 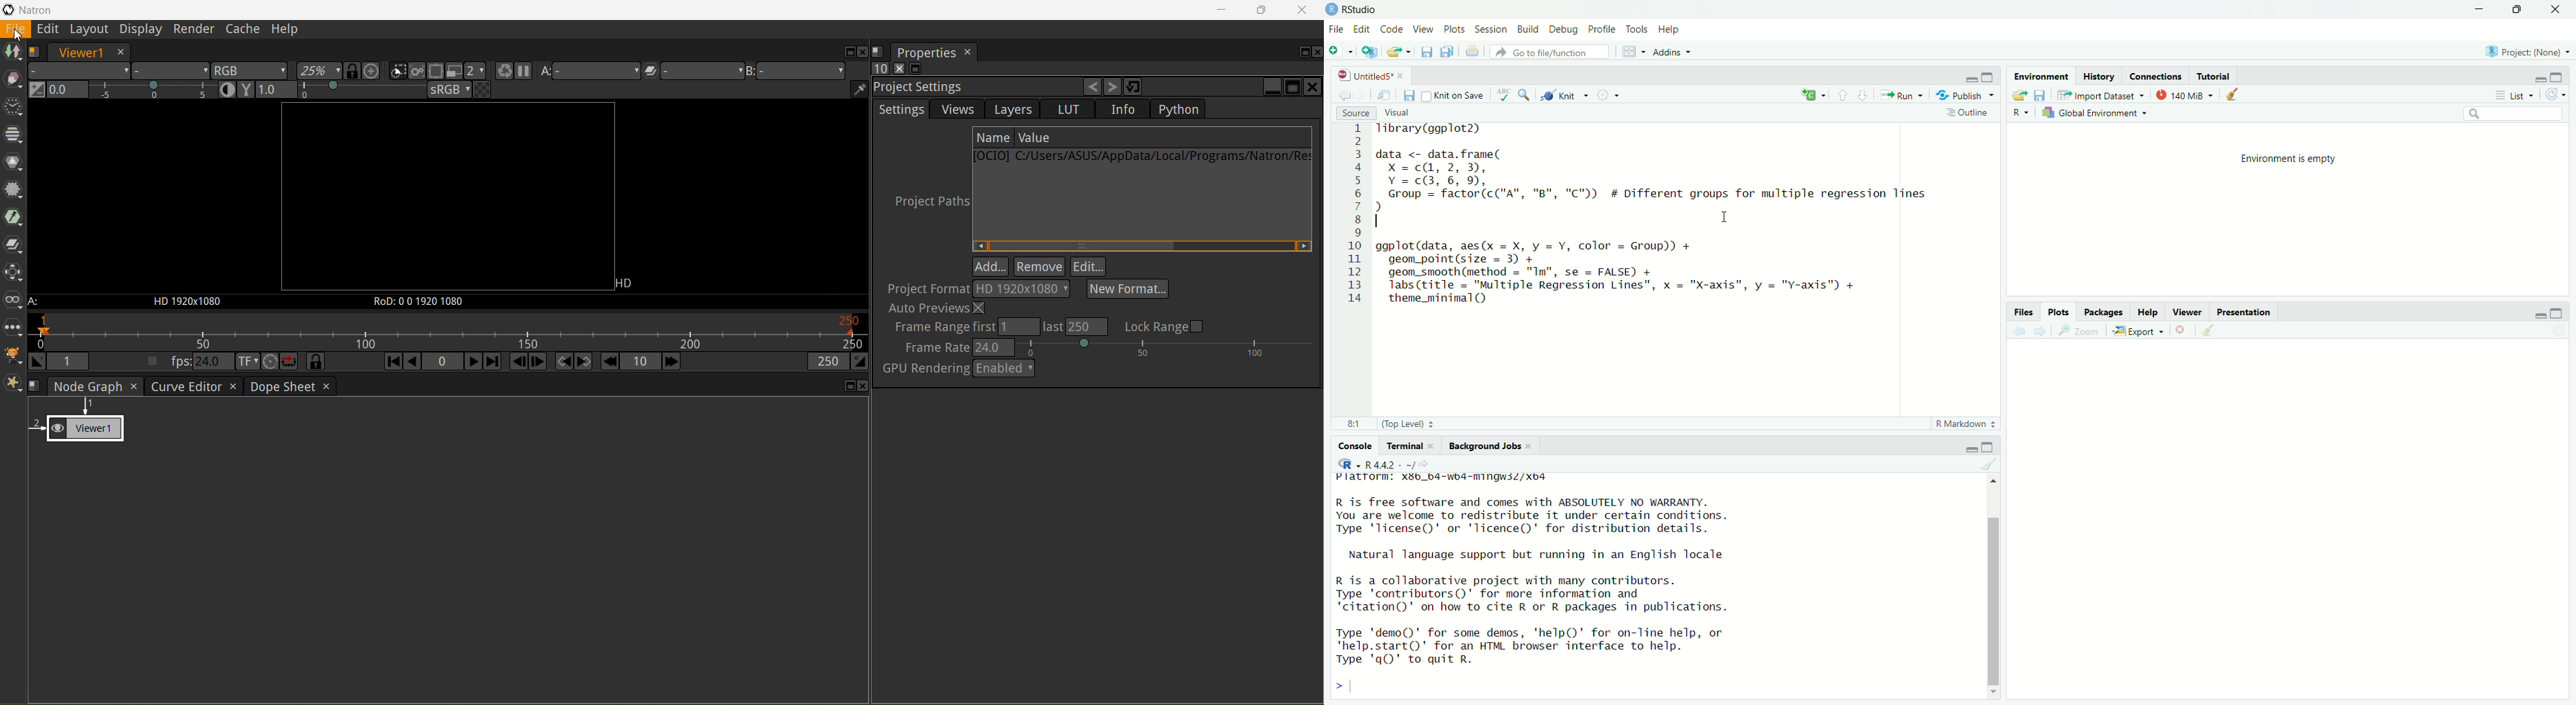 What do you see at coordinates (2023, 110) in the screenshot?
I see `R ~` at bounding box center [2023, 110].